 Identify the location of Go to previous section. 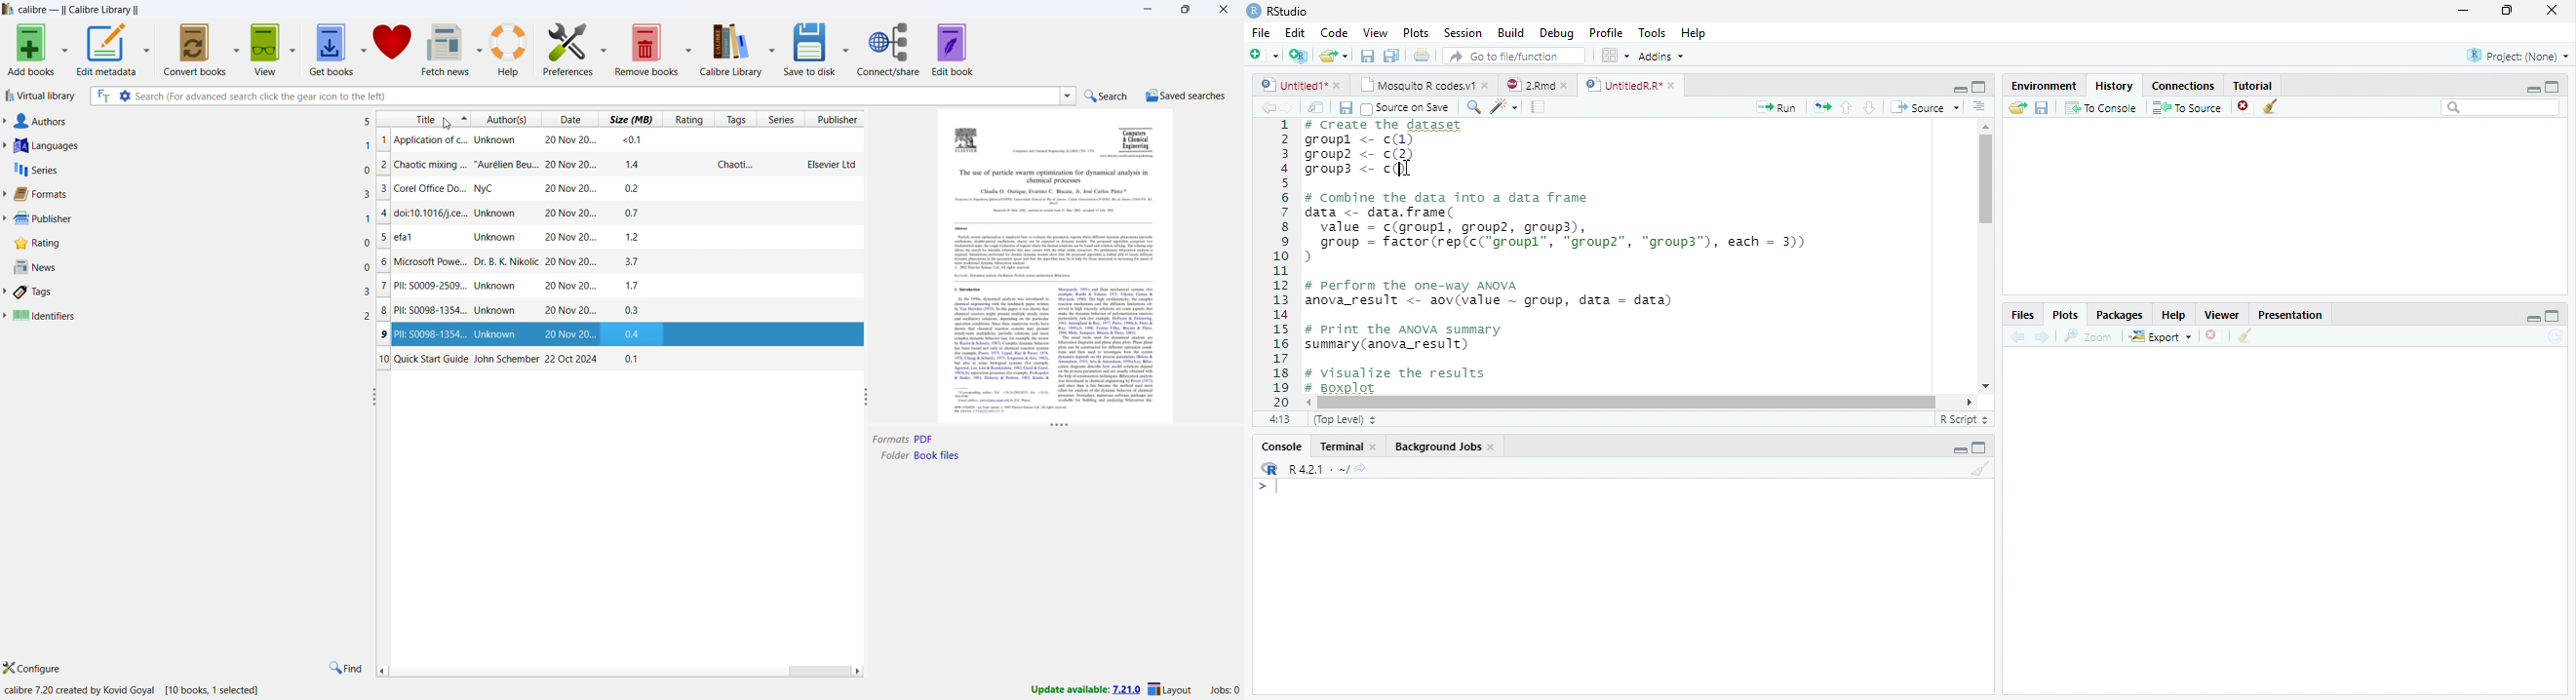
(1846, 106).